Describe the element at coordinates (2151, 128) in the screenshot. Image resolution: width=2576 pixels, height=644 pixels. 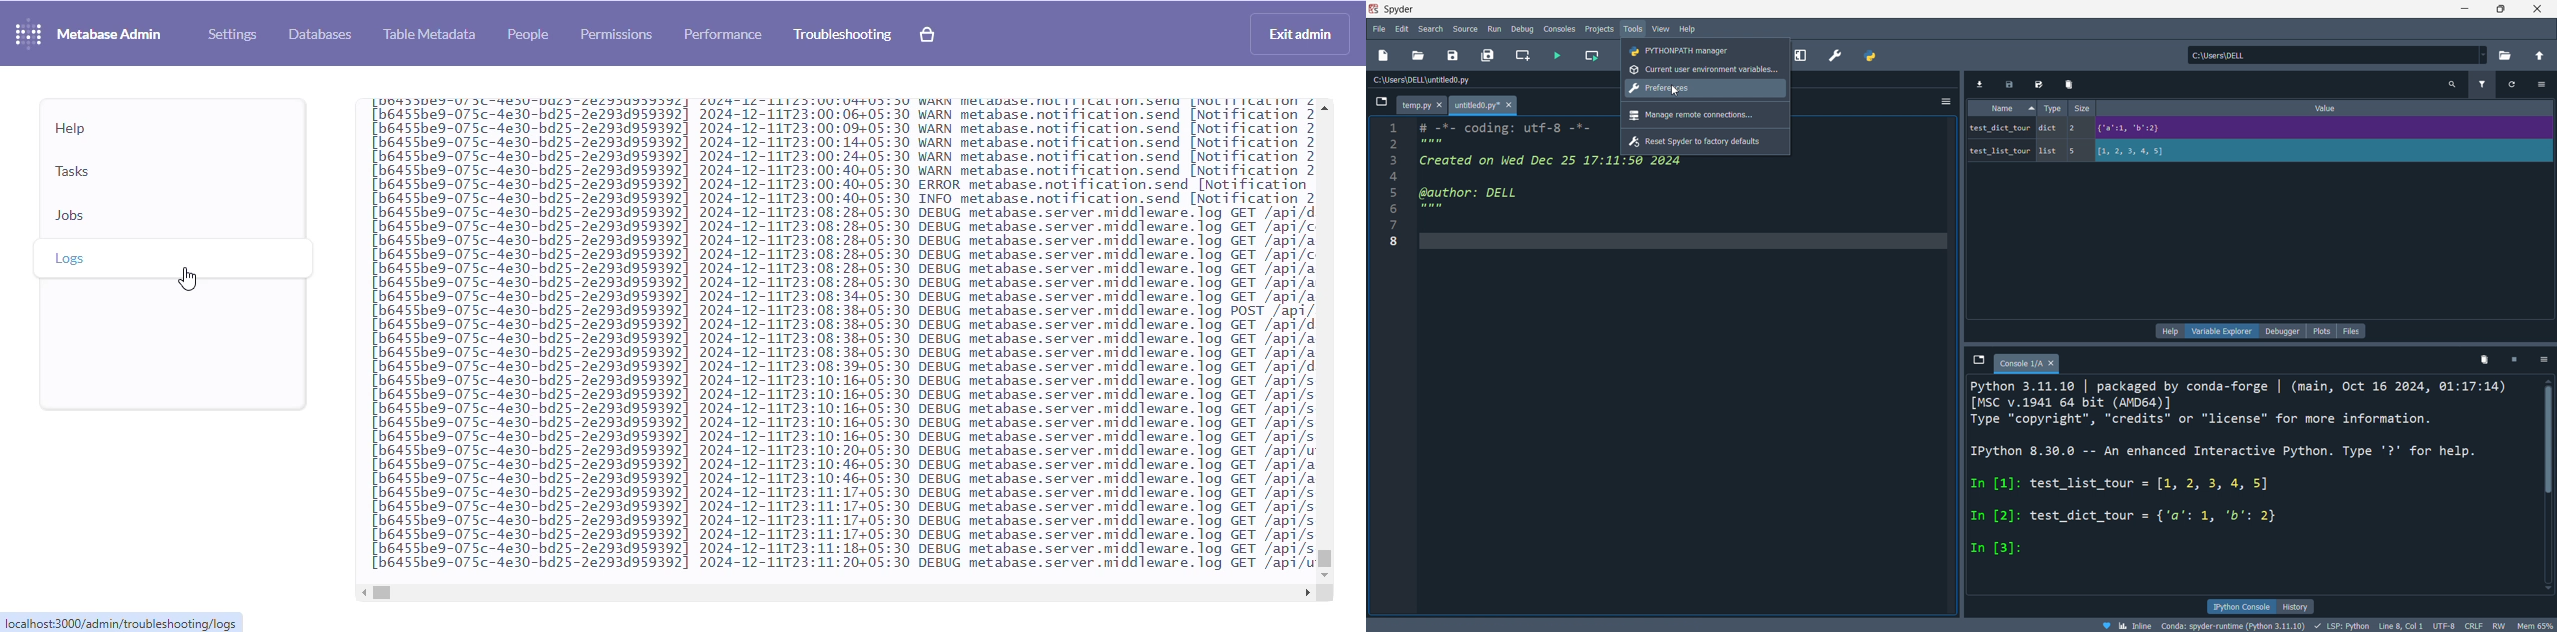
I see `test_dict_tour dict 2 = {'a':1, 'b":2}` at that location.